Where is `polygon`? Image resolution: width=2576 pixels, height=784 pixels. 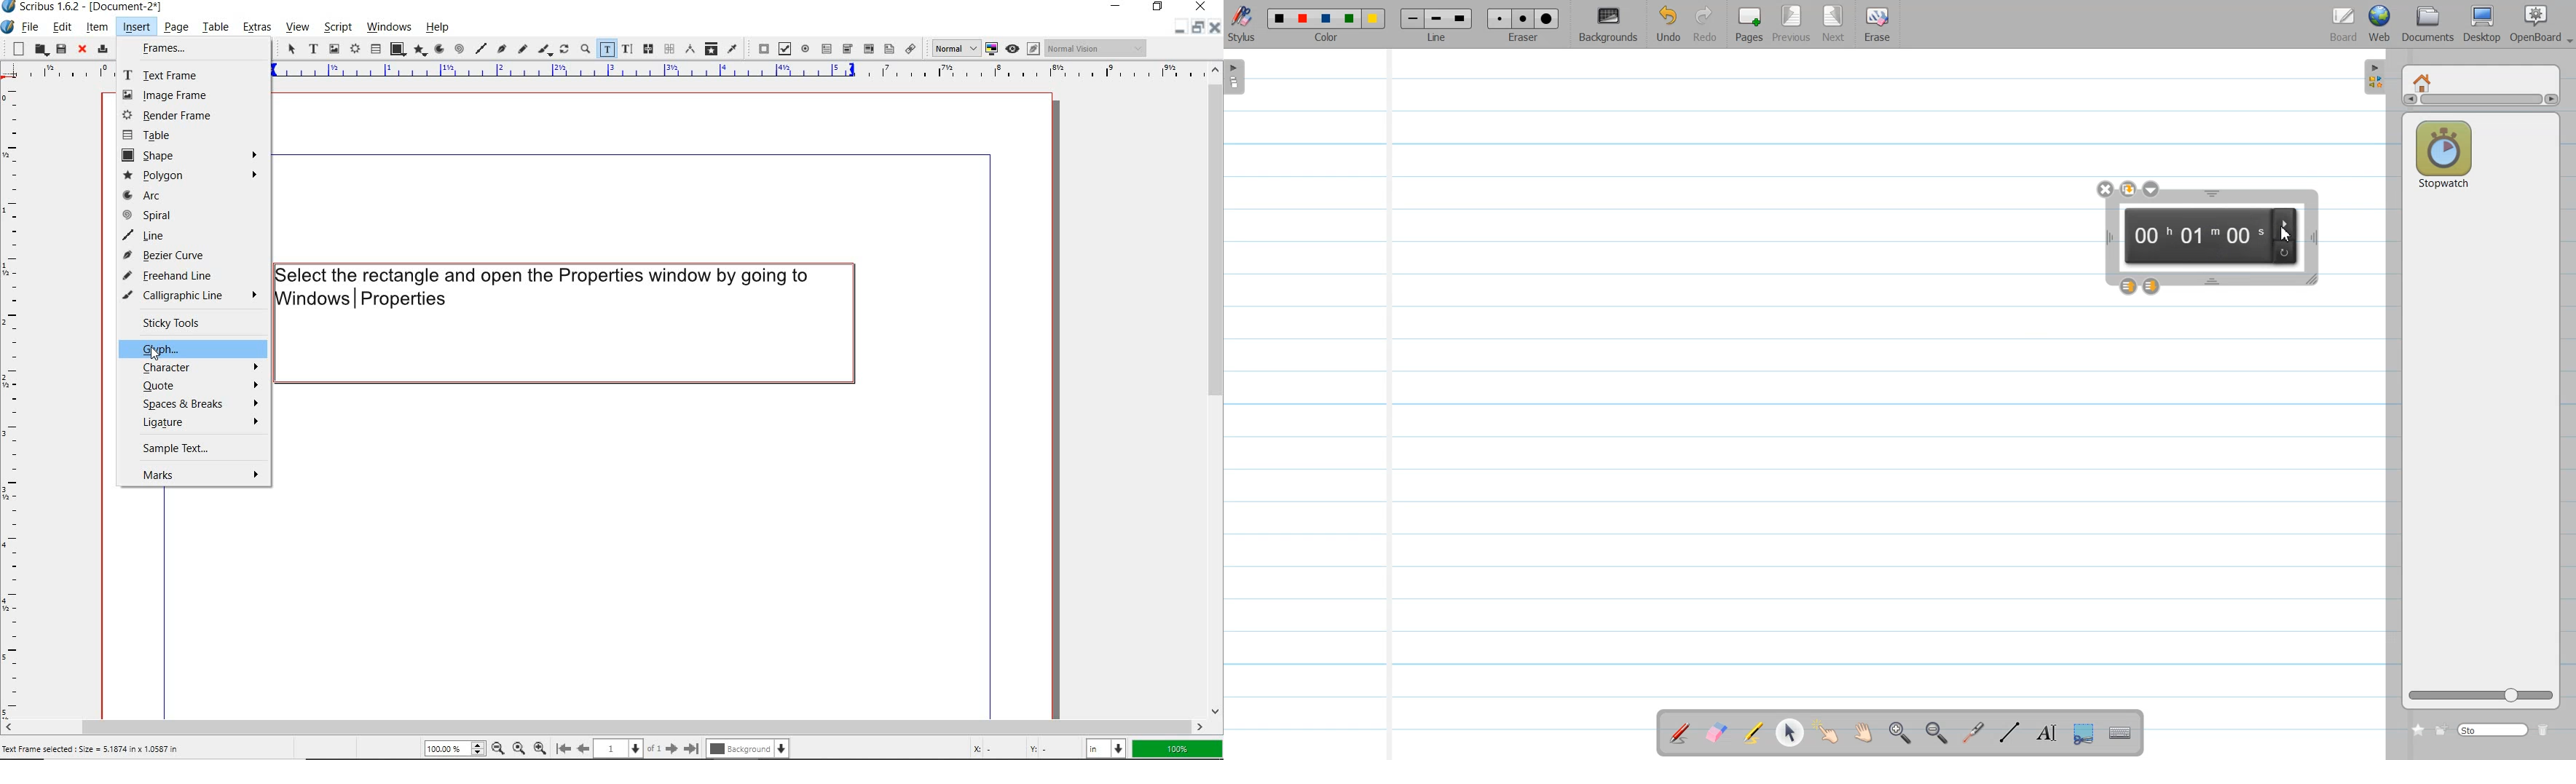 polygon is located at coordinates (420, 50).